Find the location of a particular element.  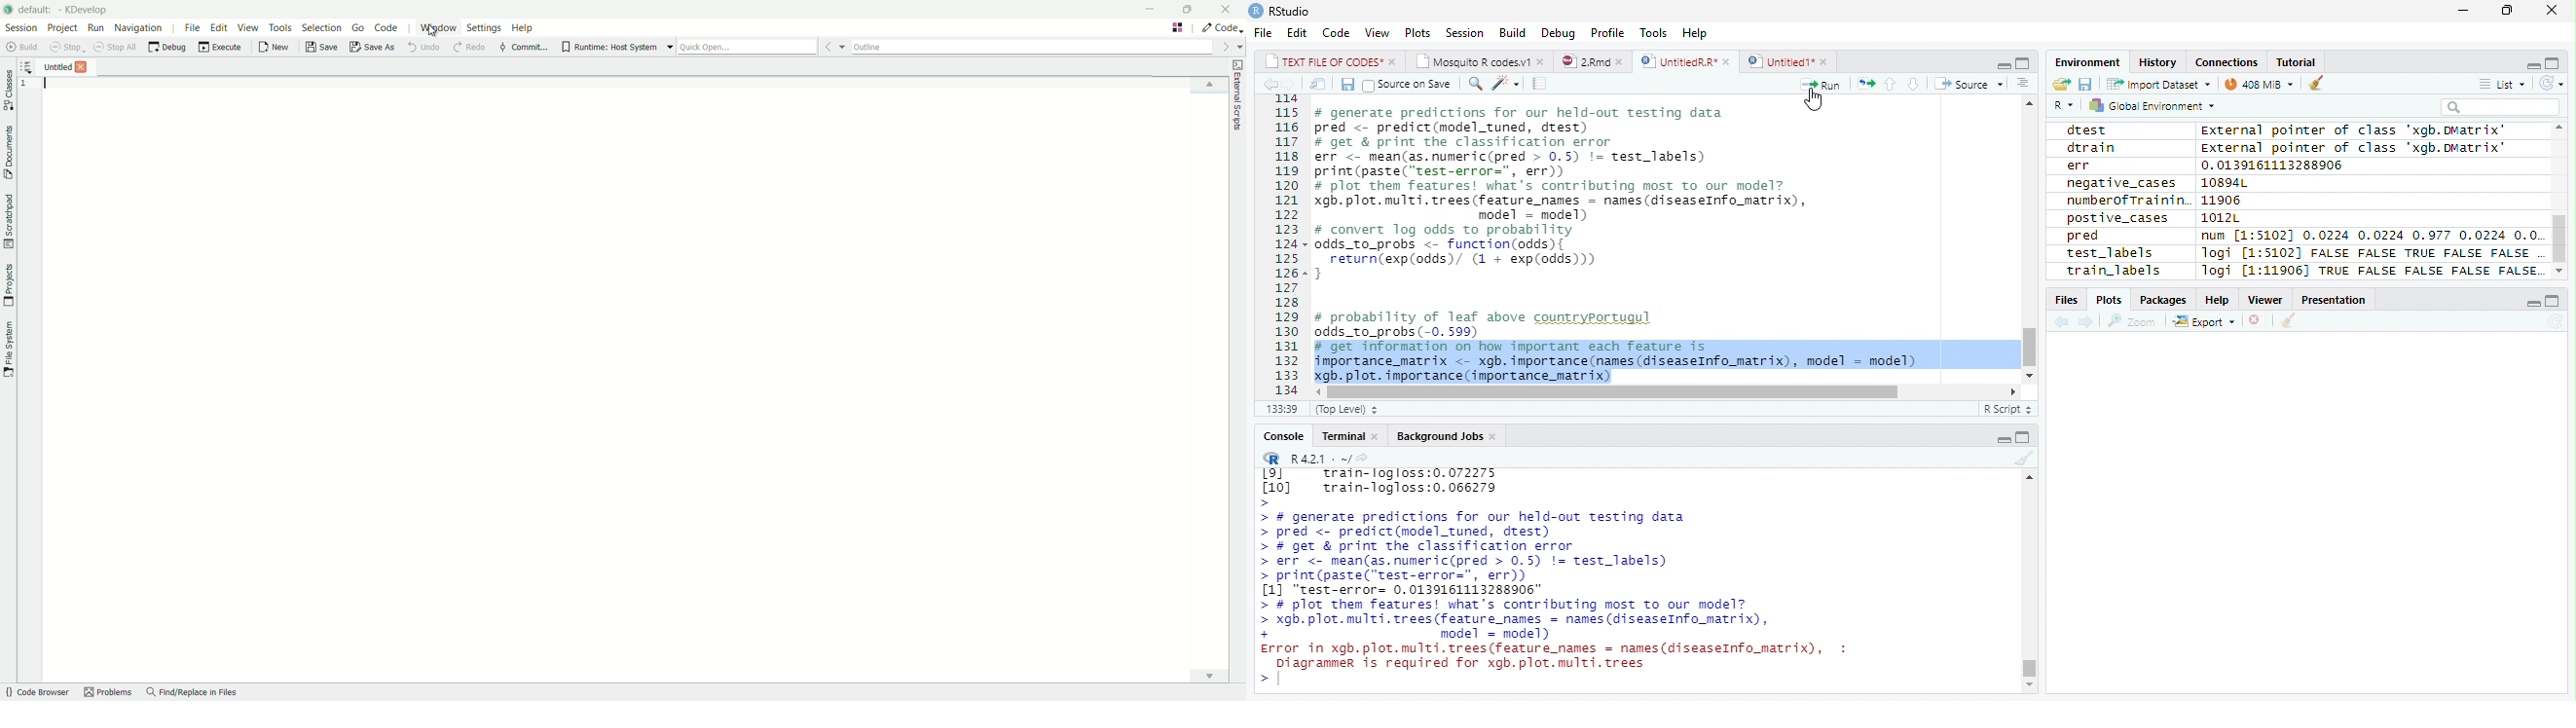

Tools is located at coordinates (1653, 32).